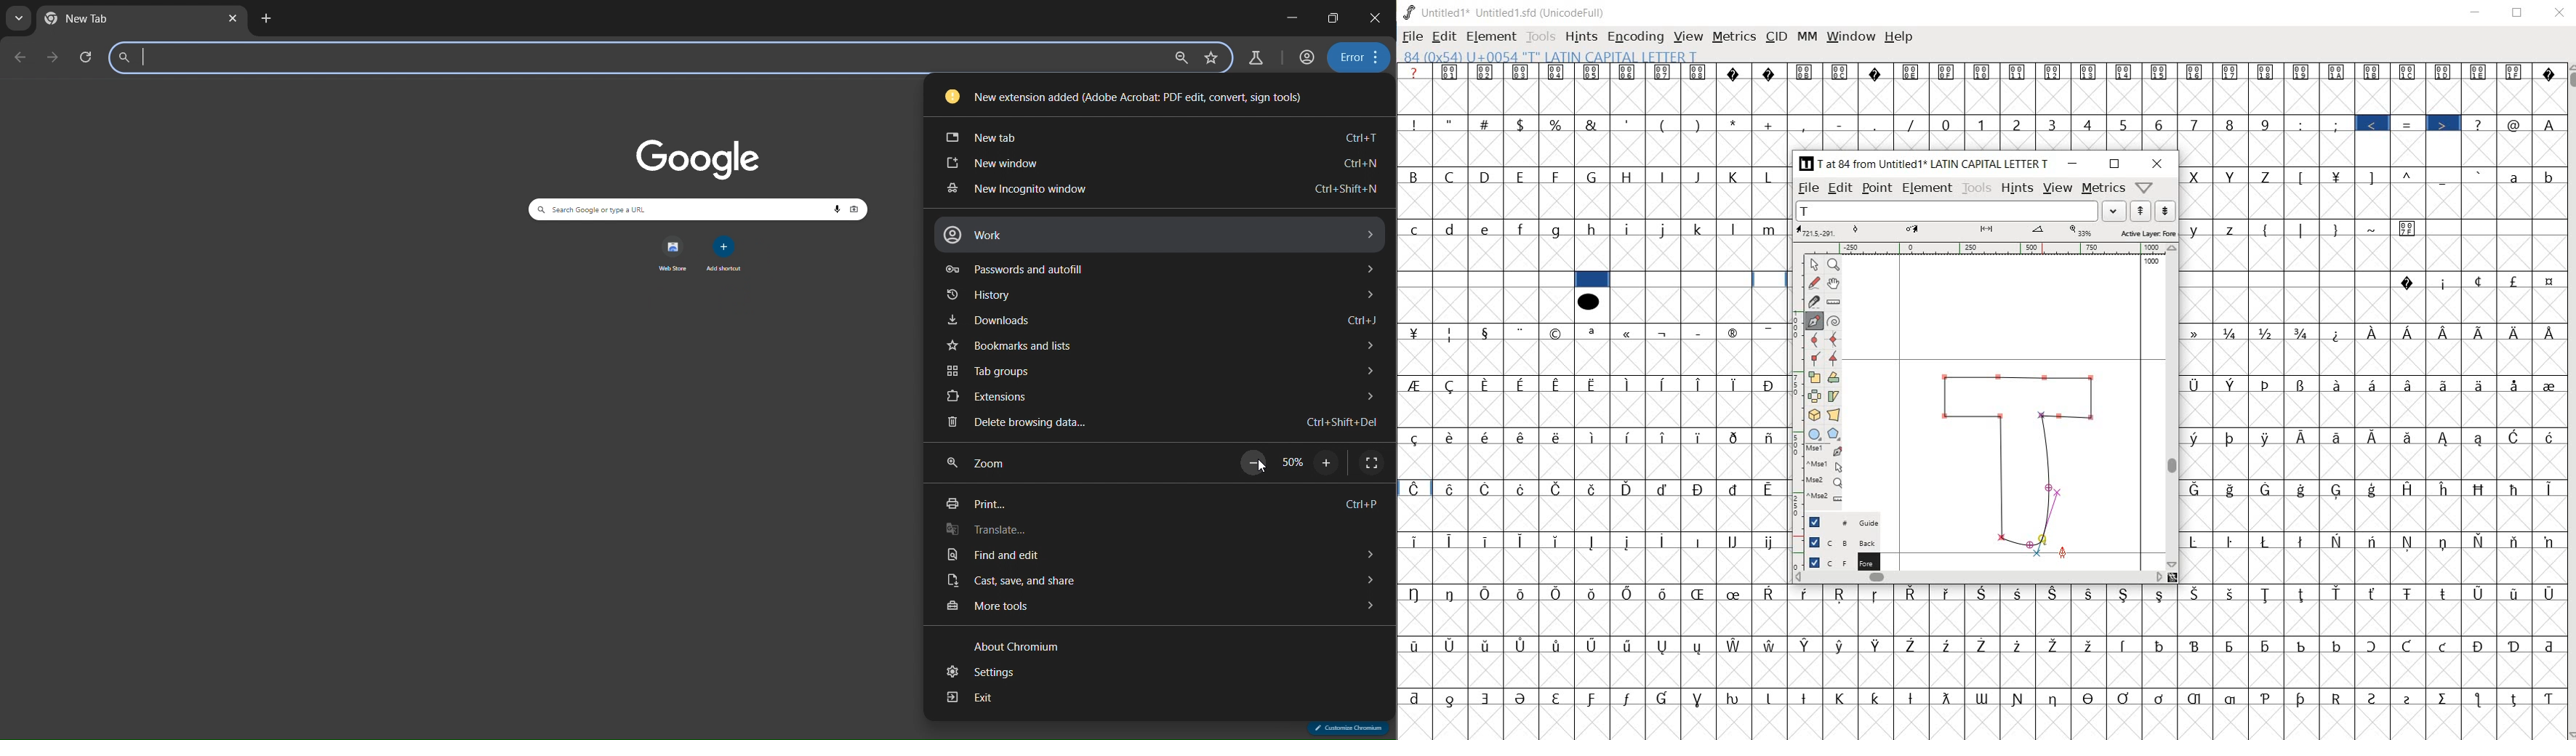 Image resolution: width=2576 pixels, height=756 pixels. What do you see at coordinates (1594, 543) in the screenshot?
I see `Symbol` at bounding box center [1594, 543].